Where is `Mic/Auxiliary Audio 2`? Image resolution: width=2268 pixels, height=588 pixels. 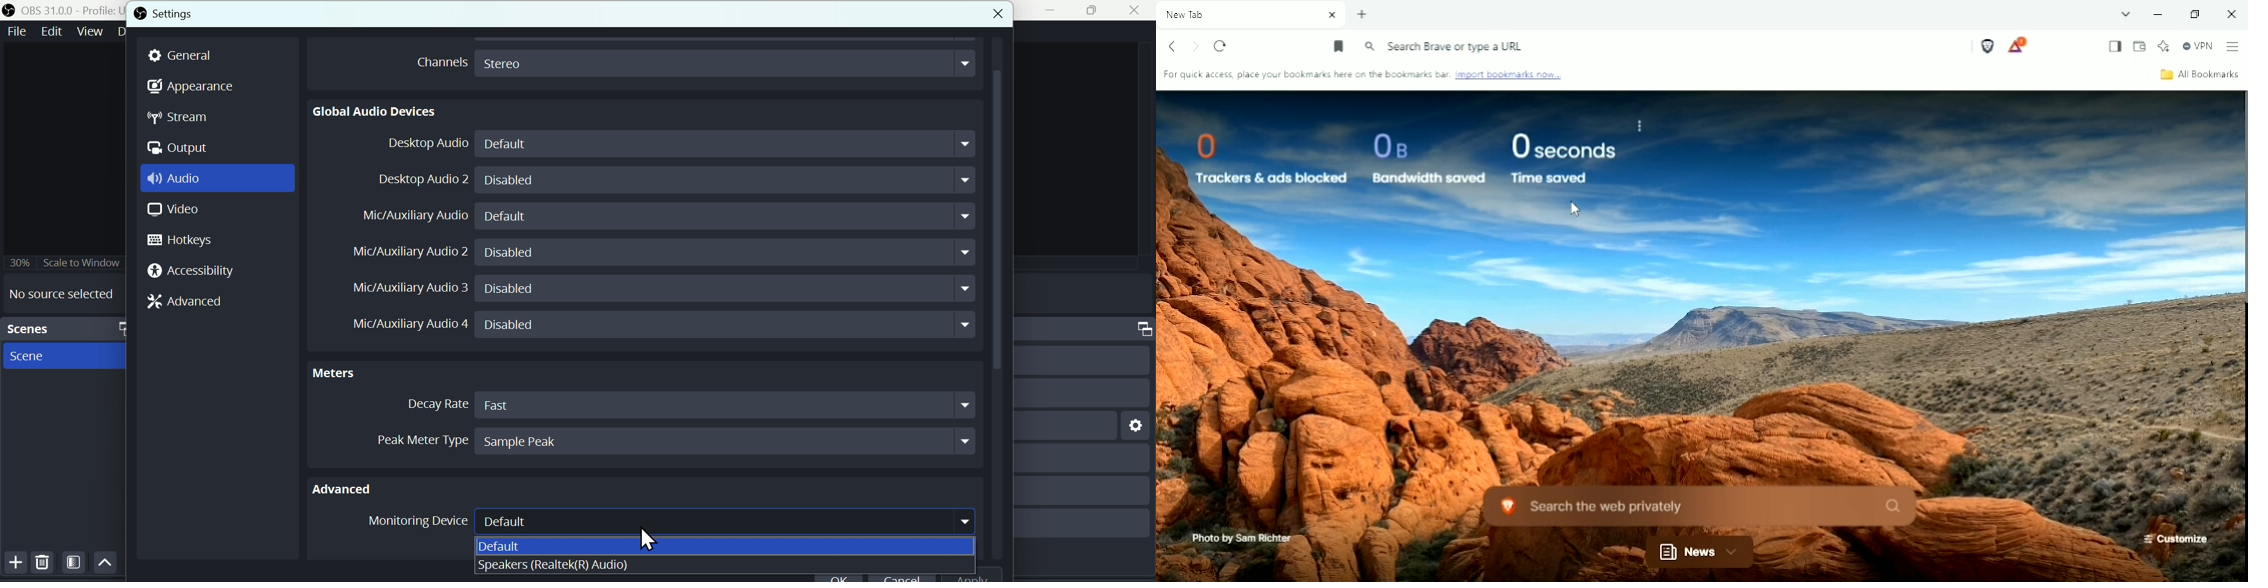
Mic/Auxiliary Audio 2 is located at coordinates (409, 250).